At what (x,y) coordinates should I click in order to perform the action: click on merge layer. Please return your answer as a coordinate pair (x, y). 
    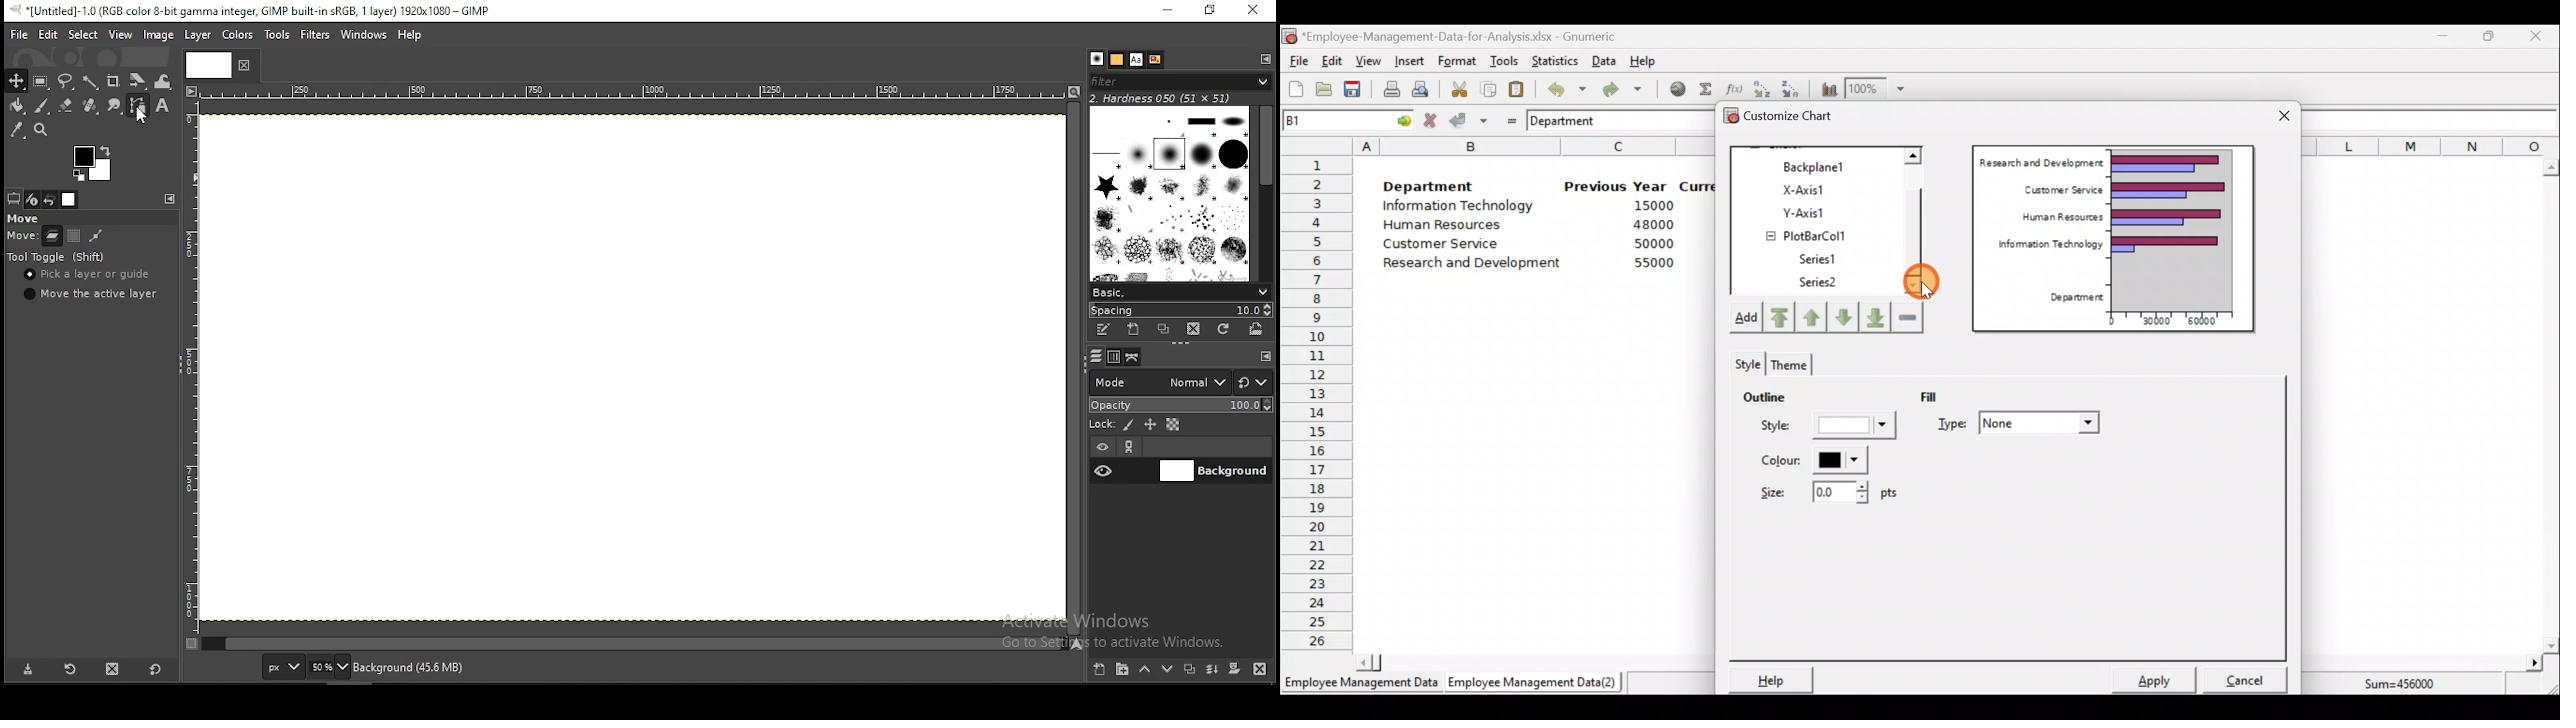
    Looking at the image, I should click on (1214, 670).